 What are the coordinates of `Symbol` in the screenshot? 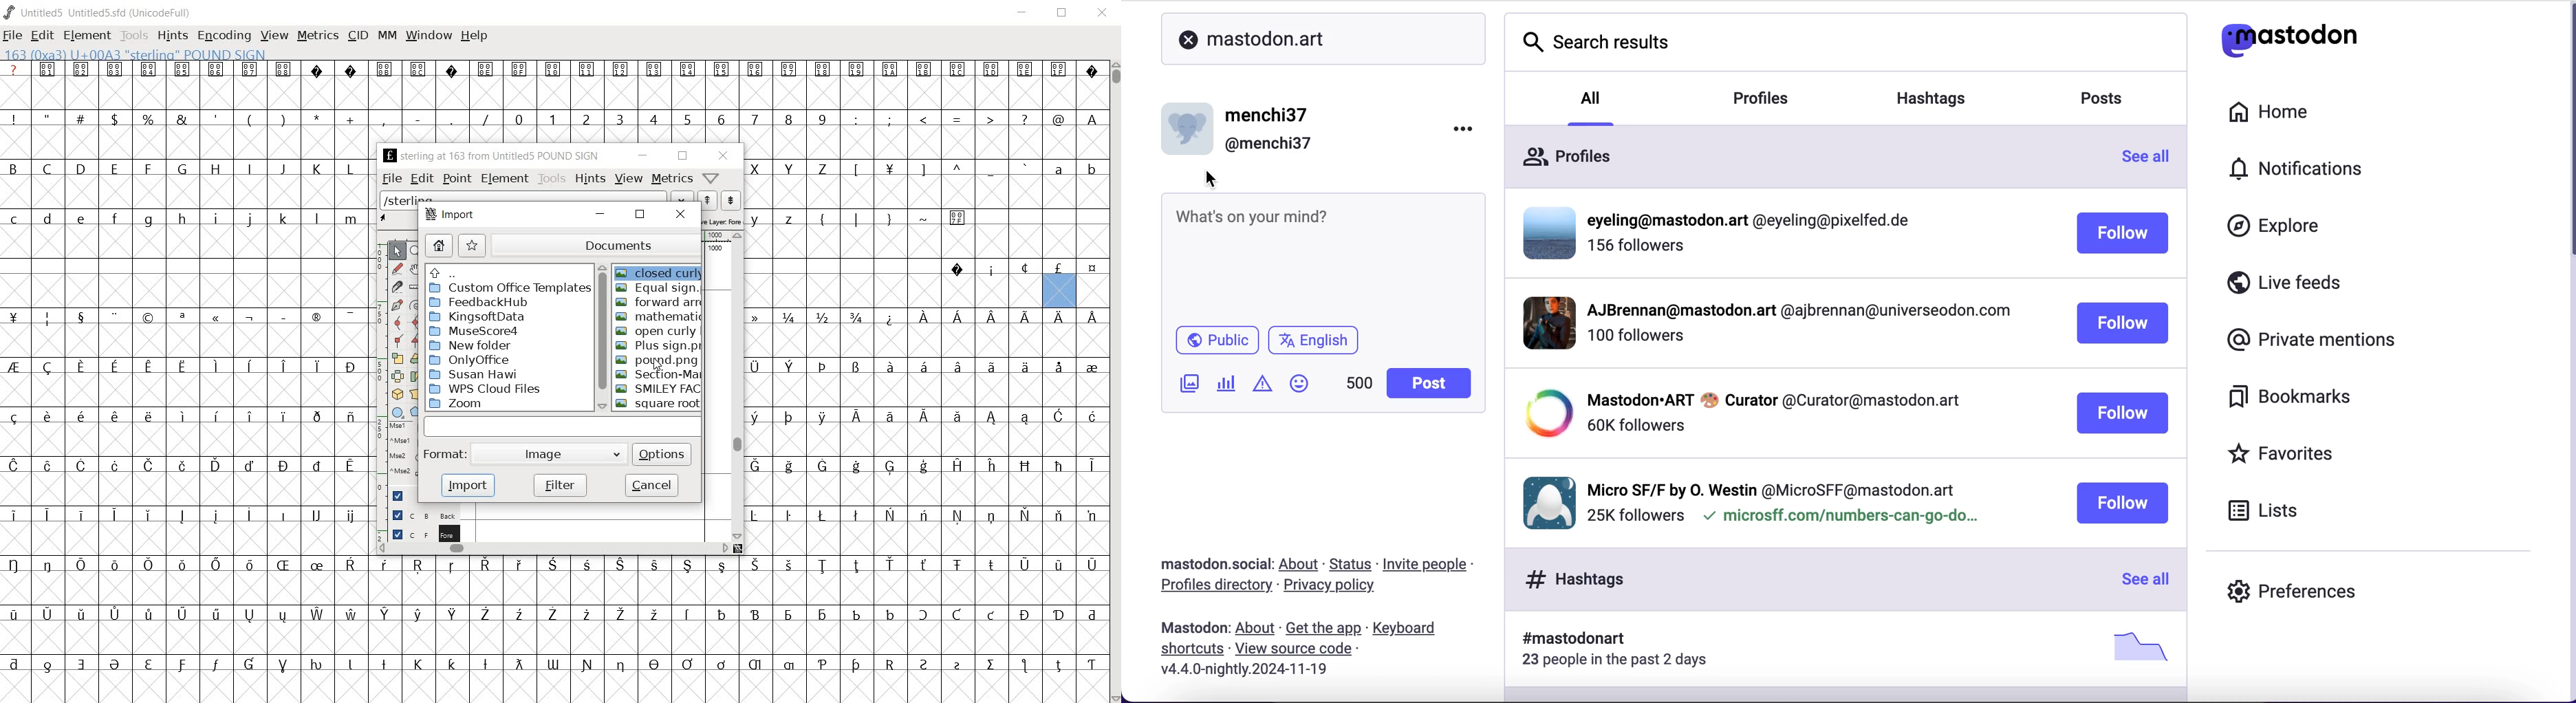 It's located at (956, 615).